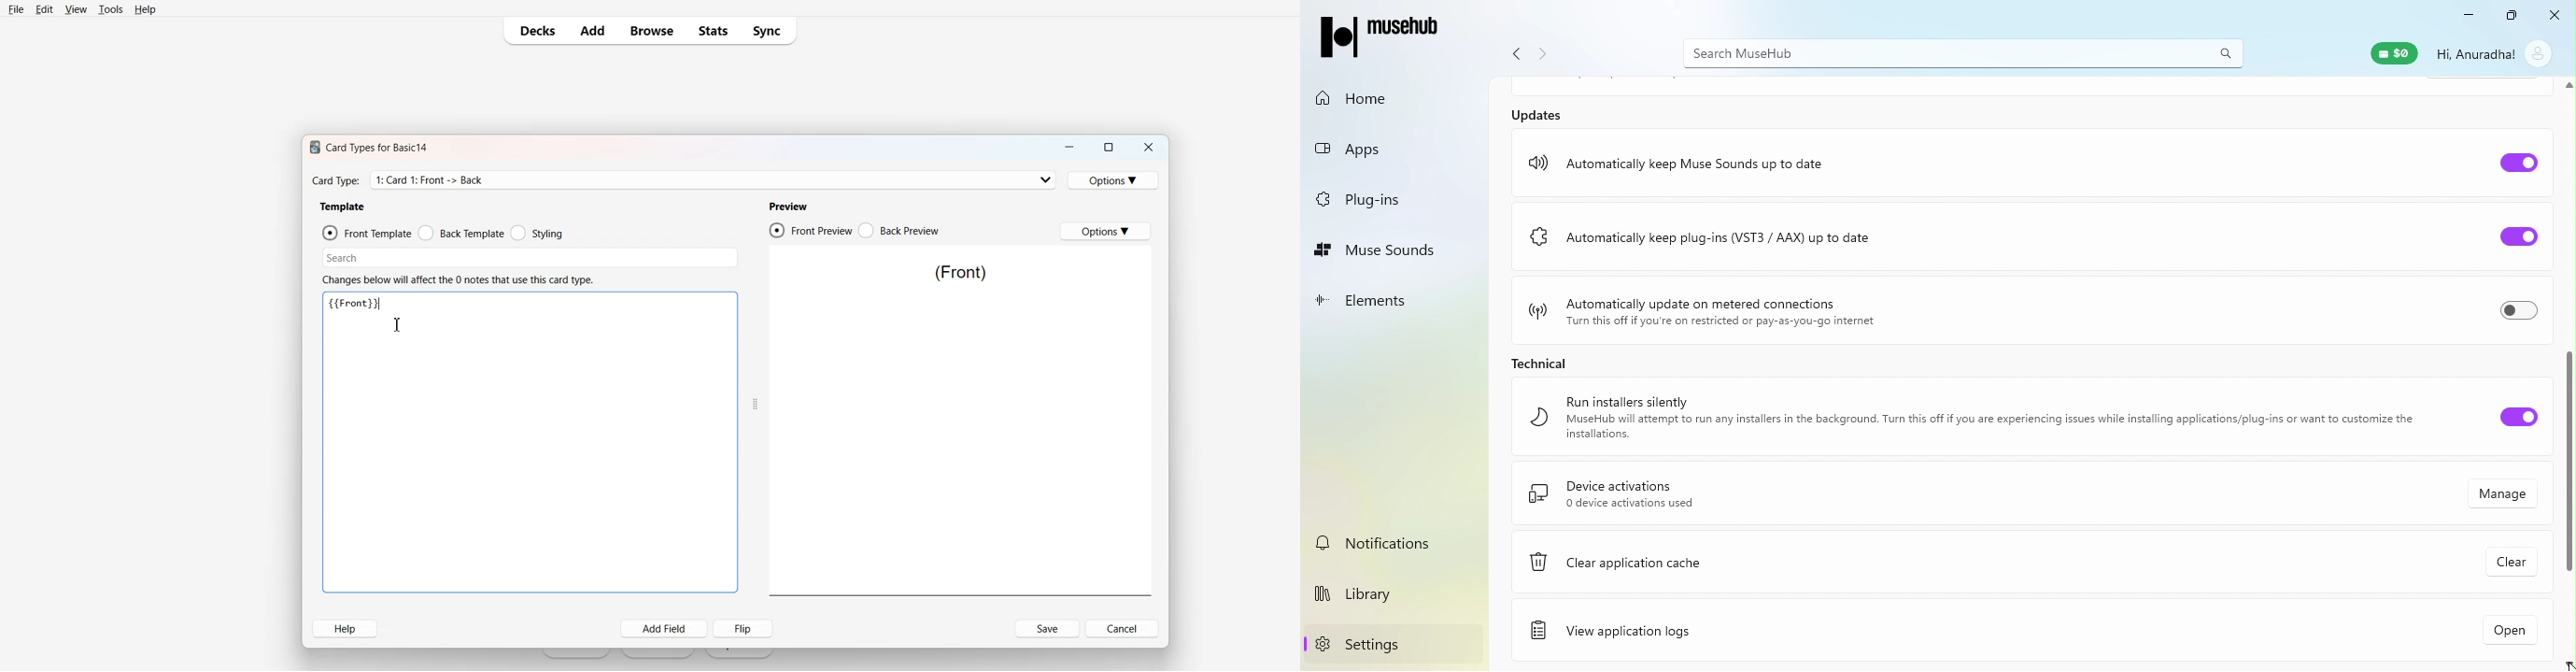 The width and height of the screenshot is (2576, 672). Describe the element at coordinates (110, 9) in the screenshot. I see `Tools` at that location.